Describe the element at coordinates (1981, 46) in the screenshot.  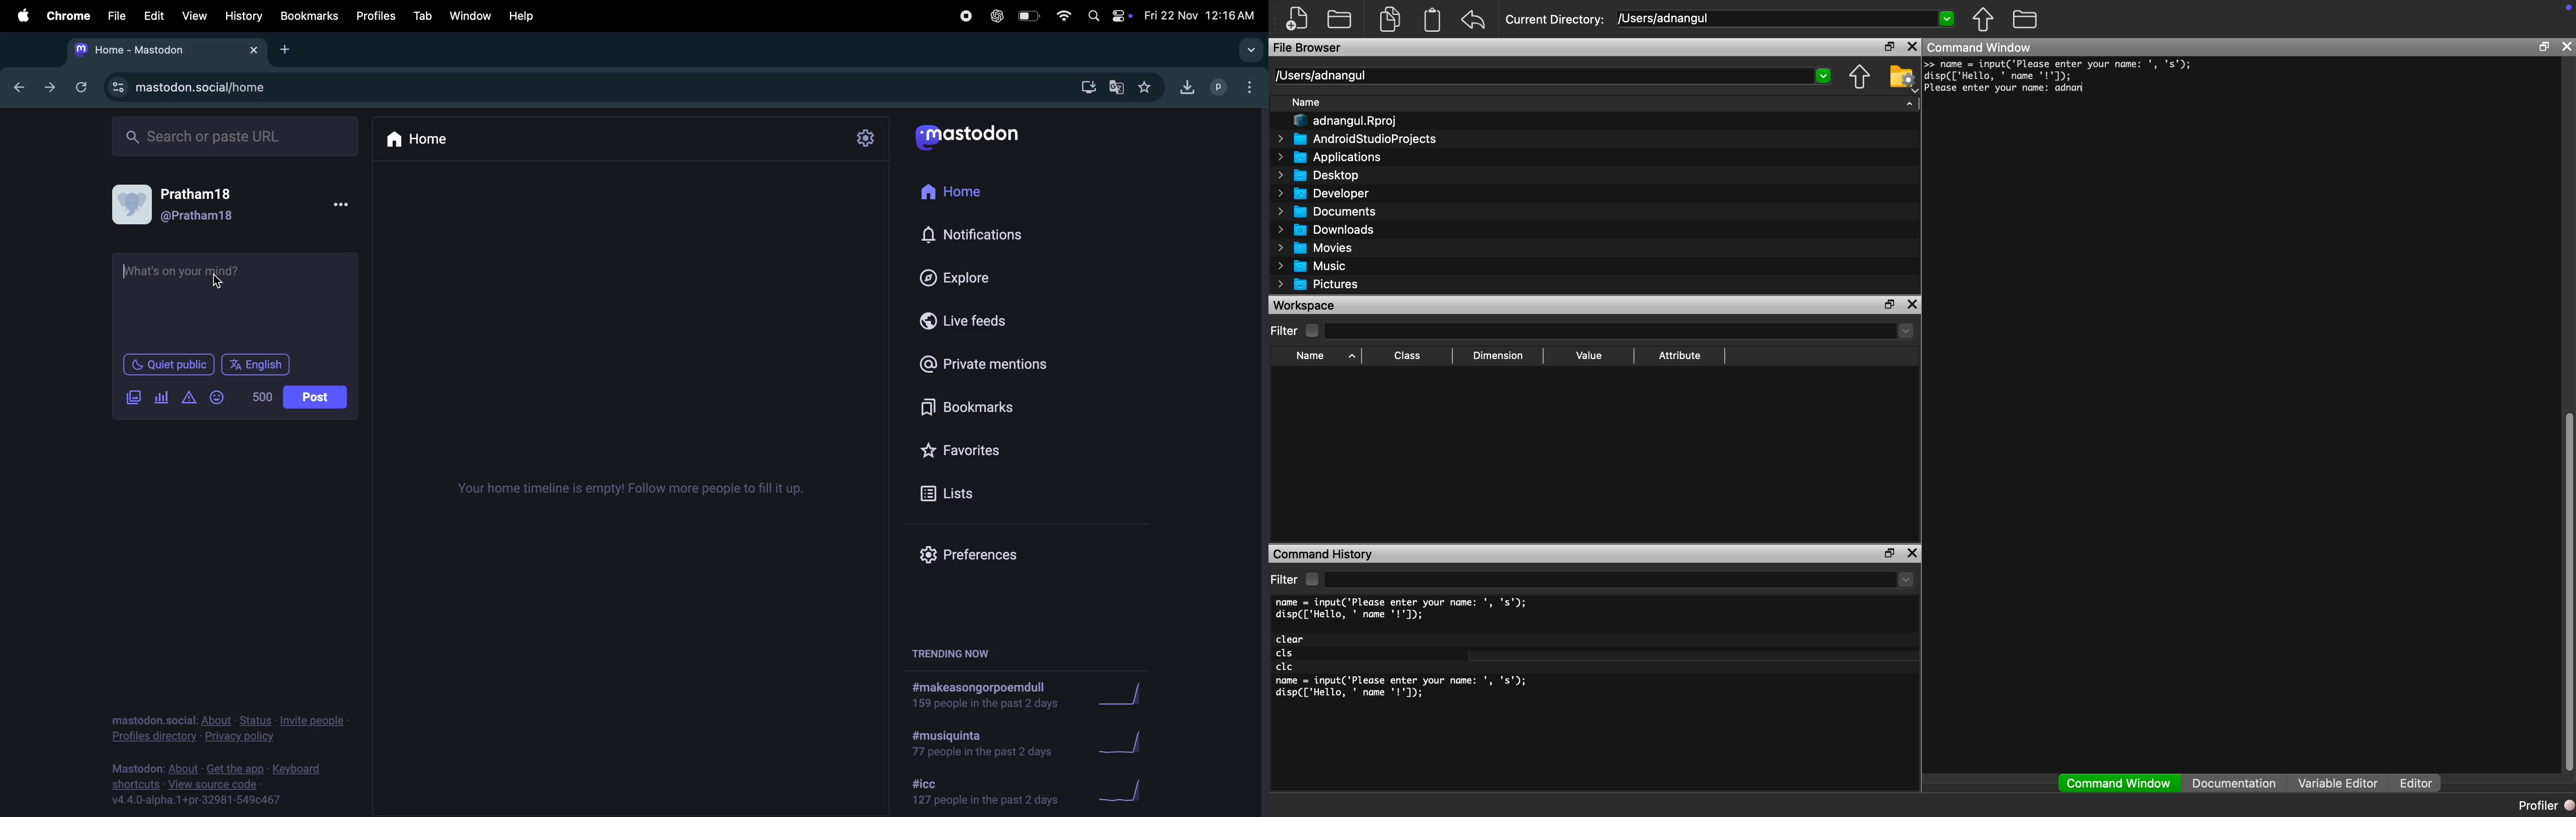
I see `Command Window` at that location.